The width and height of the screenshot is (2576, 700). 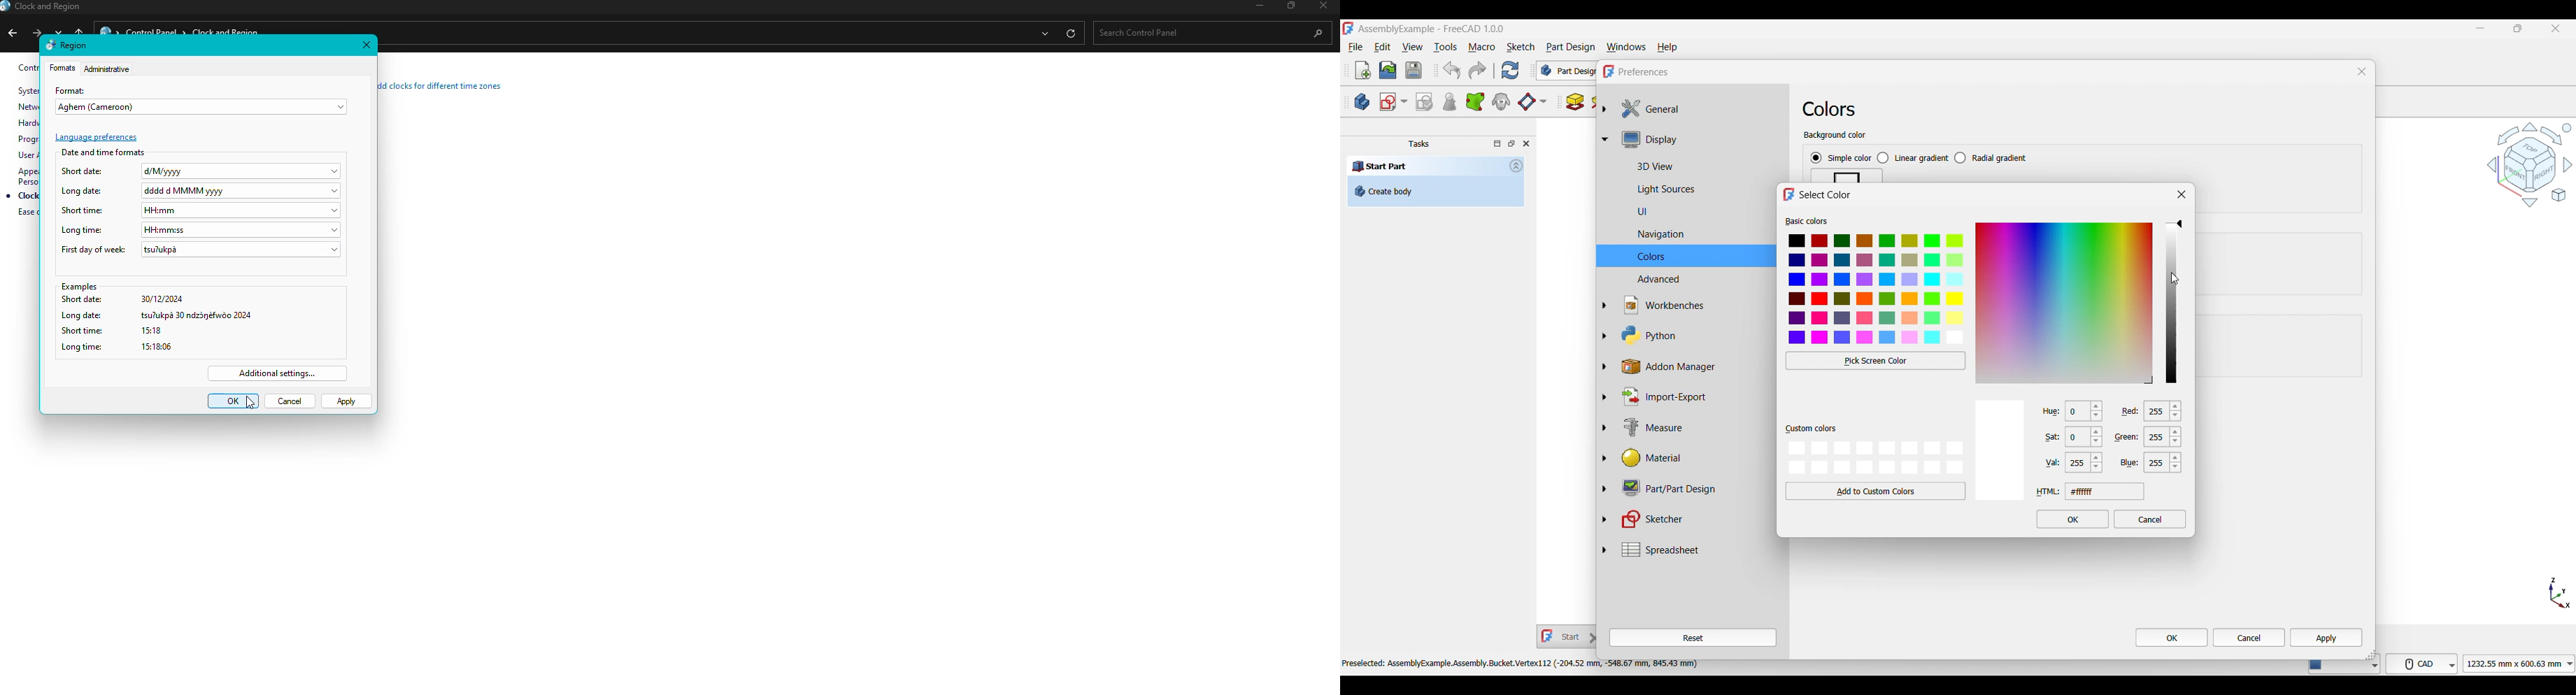 What do you see at coordinates (2048, 463) in the screenshot?
I see `val` at bounding box center [2048, 463].